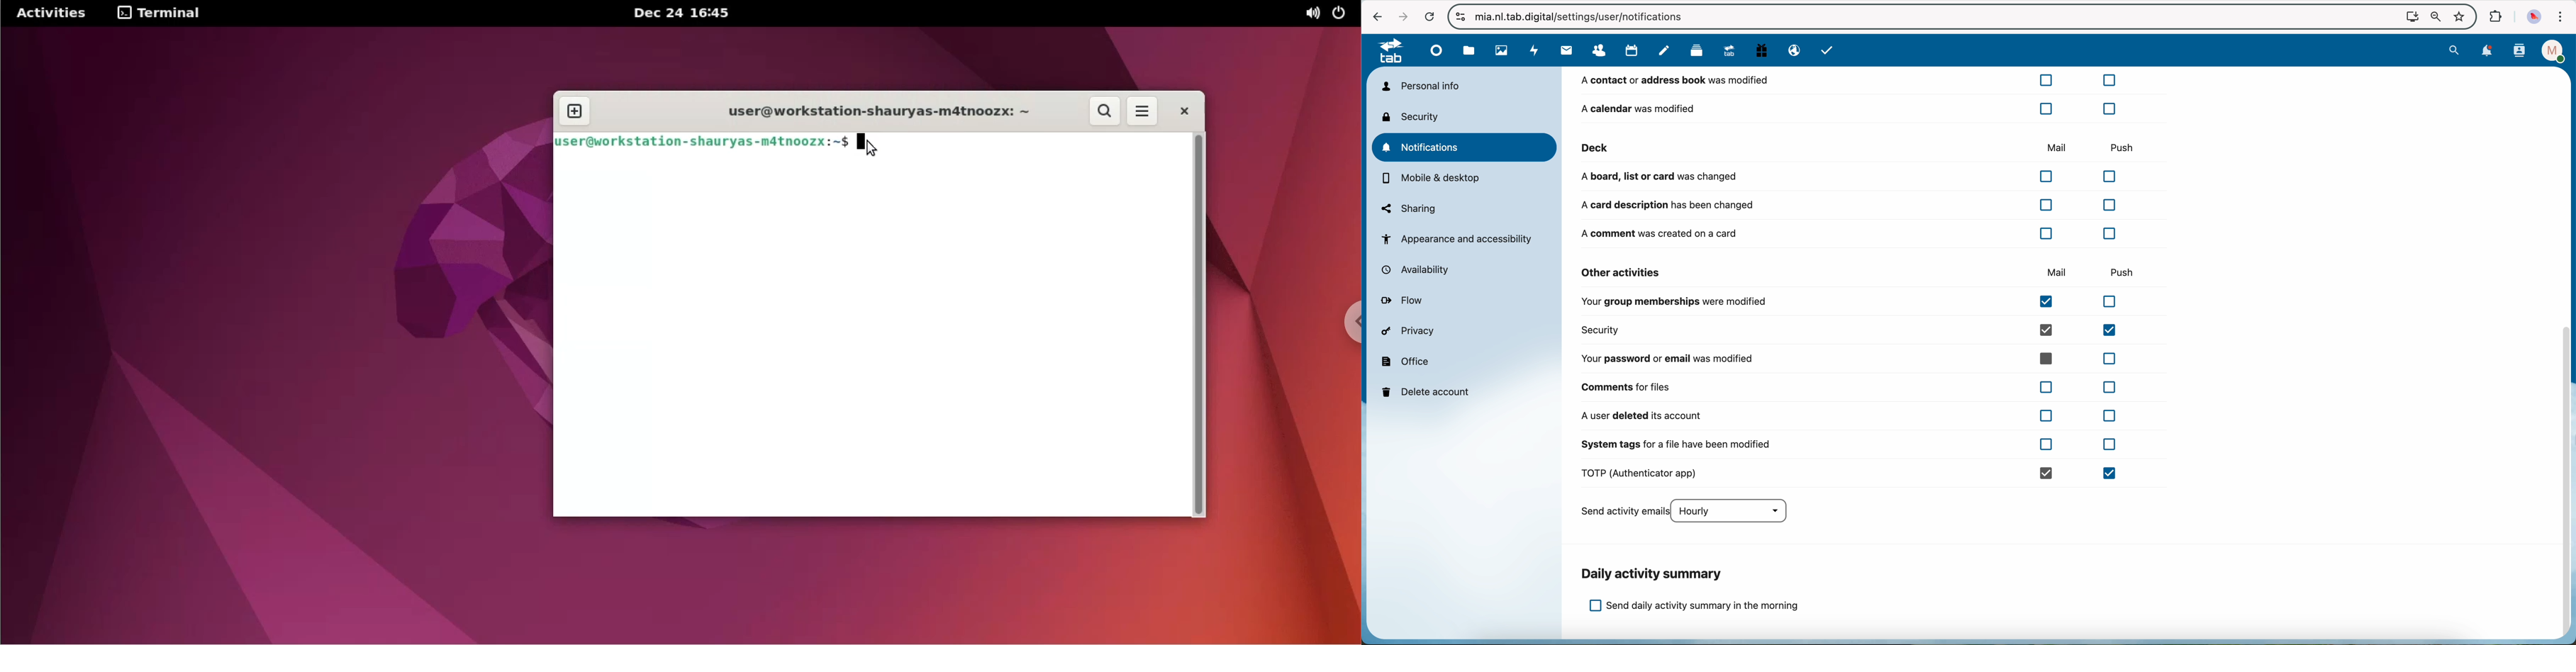 The image size is (2576, 672). What do you see at coordinates (1400, 15) in the screenshot?
I see `navigate foward` at bounding box center [1400, 15].